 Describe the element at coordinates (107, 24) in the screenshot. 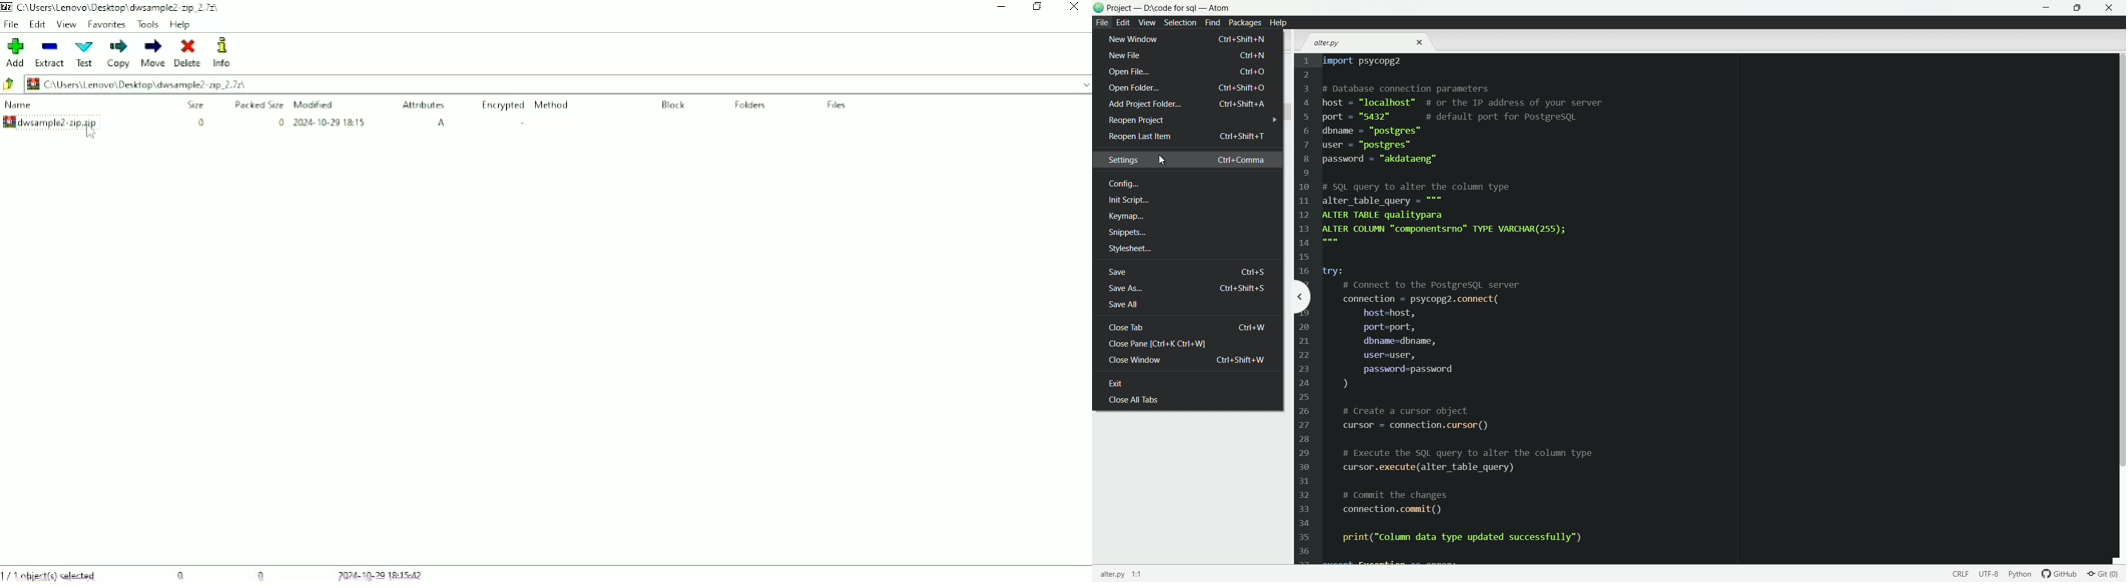

I see `Favorites` at that location.